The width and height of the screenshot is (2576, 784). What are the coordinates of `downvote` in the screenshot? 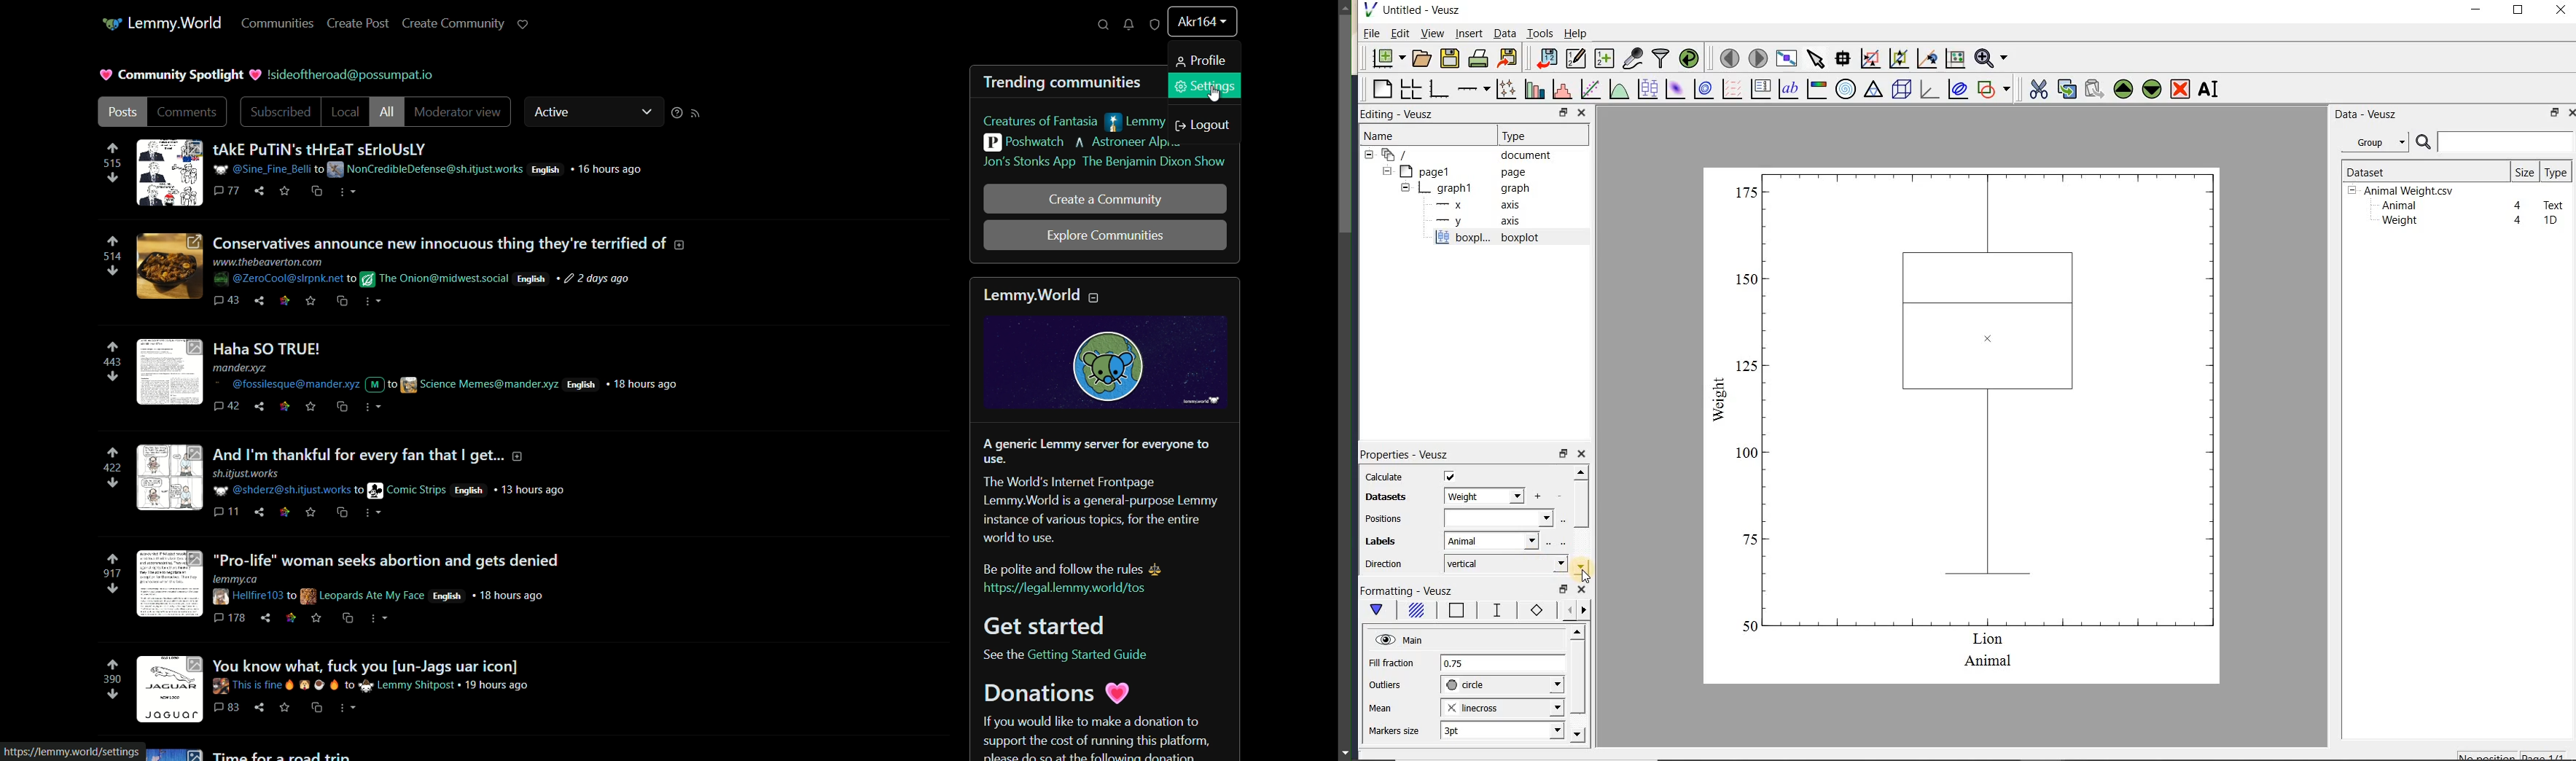 It's located at (111, 695).